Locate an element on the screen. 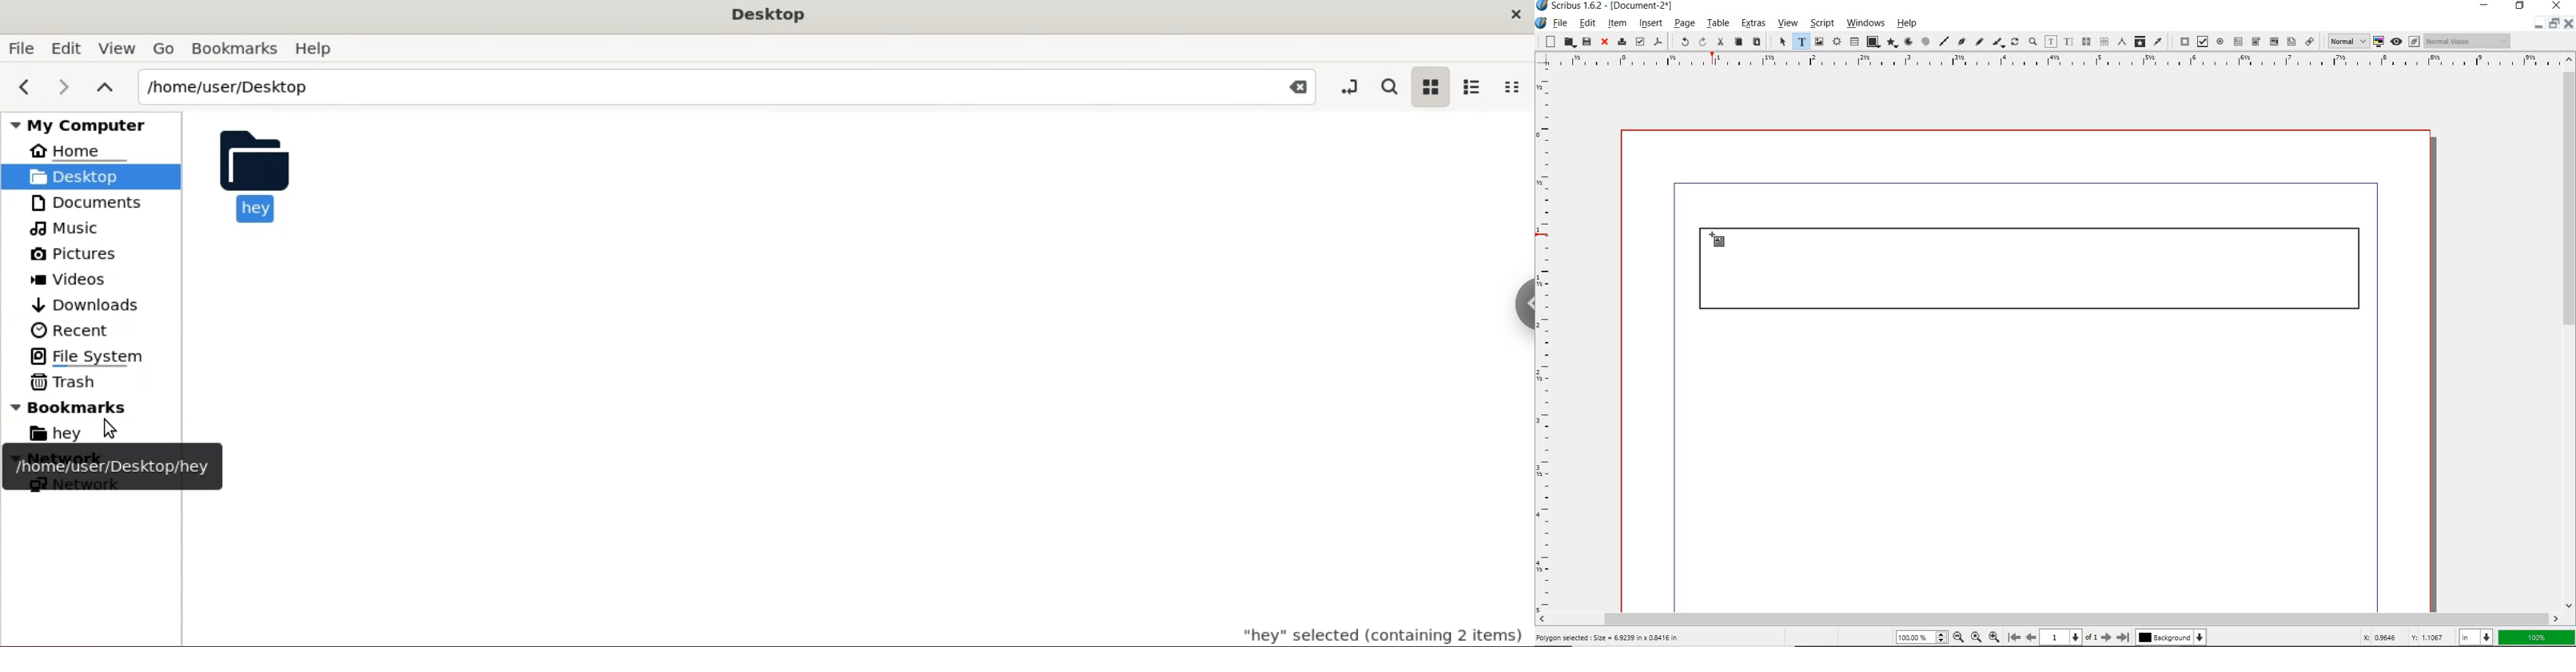  freehand line is located at coordinates (1979, 42).